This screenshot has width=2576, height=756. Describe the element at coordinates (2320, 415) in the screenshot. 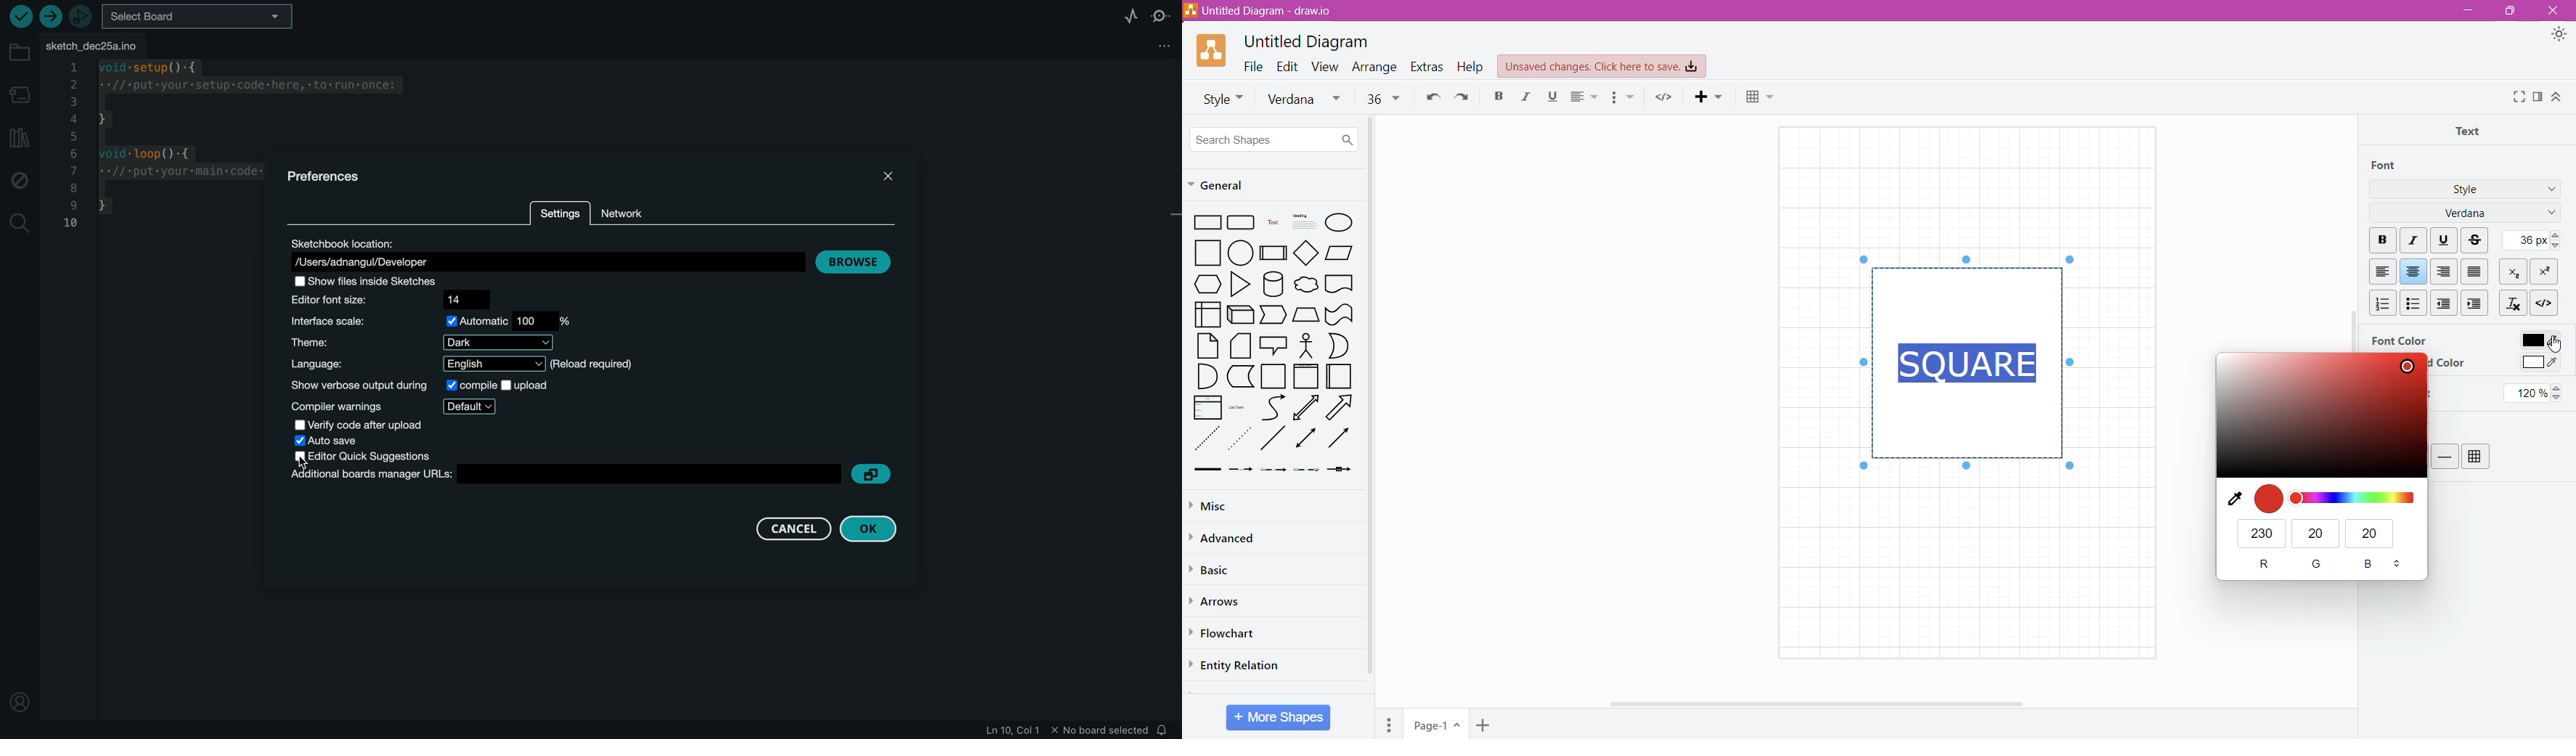

I see `color` at that location.